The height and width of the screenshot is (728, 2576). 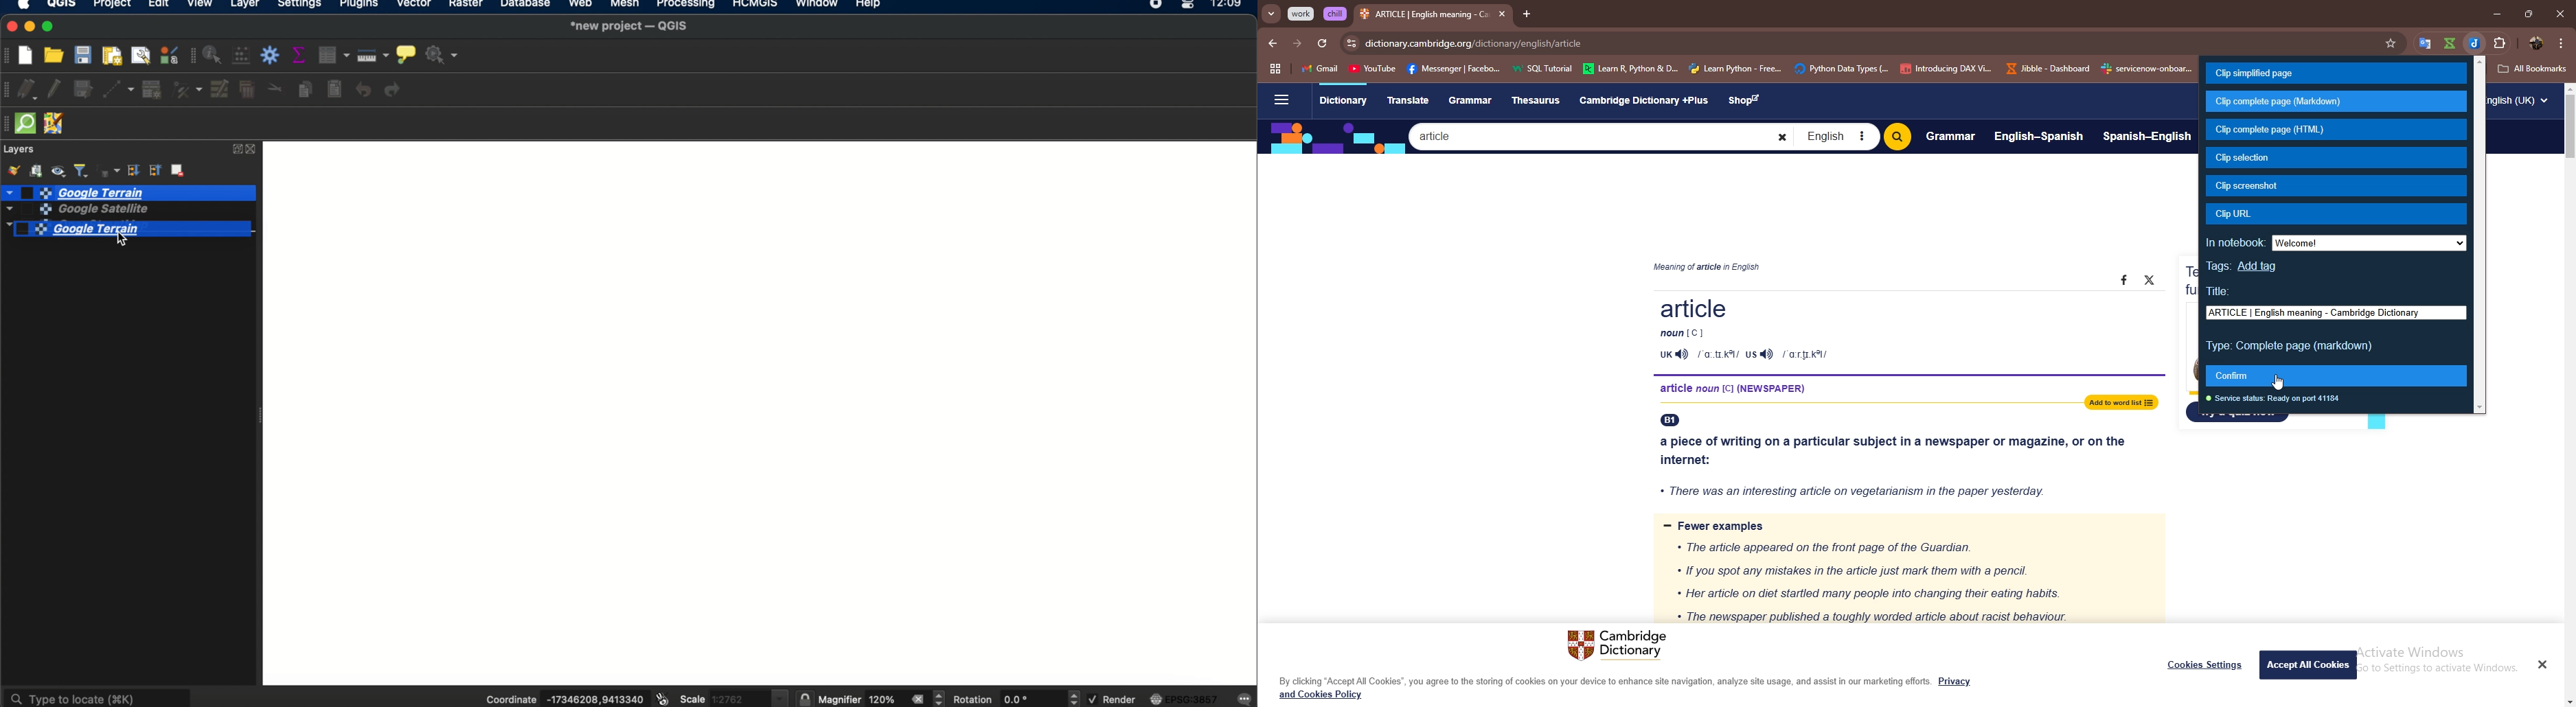 What do you see at coordinates (1424, 16) in the screenshot?
I see `tab` at bounding box center [1424, 16].